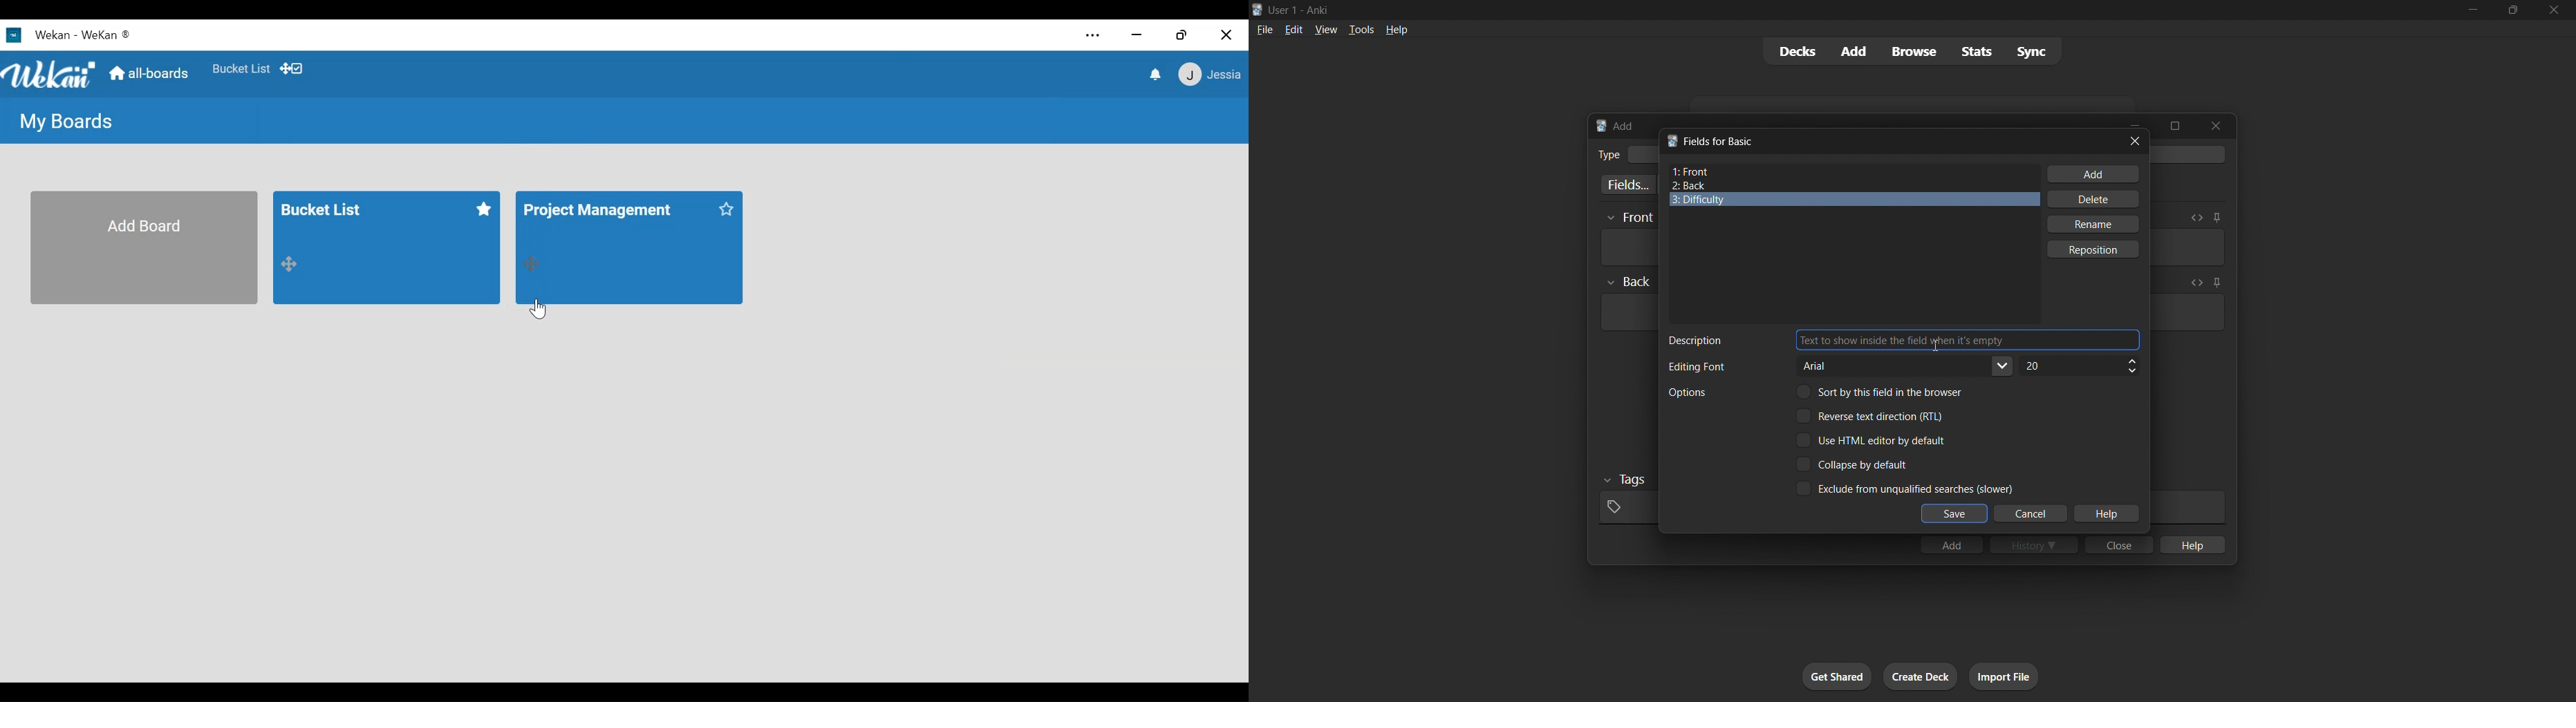 Image resolution: width=2576 pixels, height=728 pixels. What do you see at coordinates (1951, 544) in the screenshot?
I see `add` at bounding box center [1951, 544].